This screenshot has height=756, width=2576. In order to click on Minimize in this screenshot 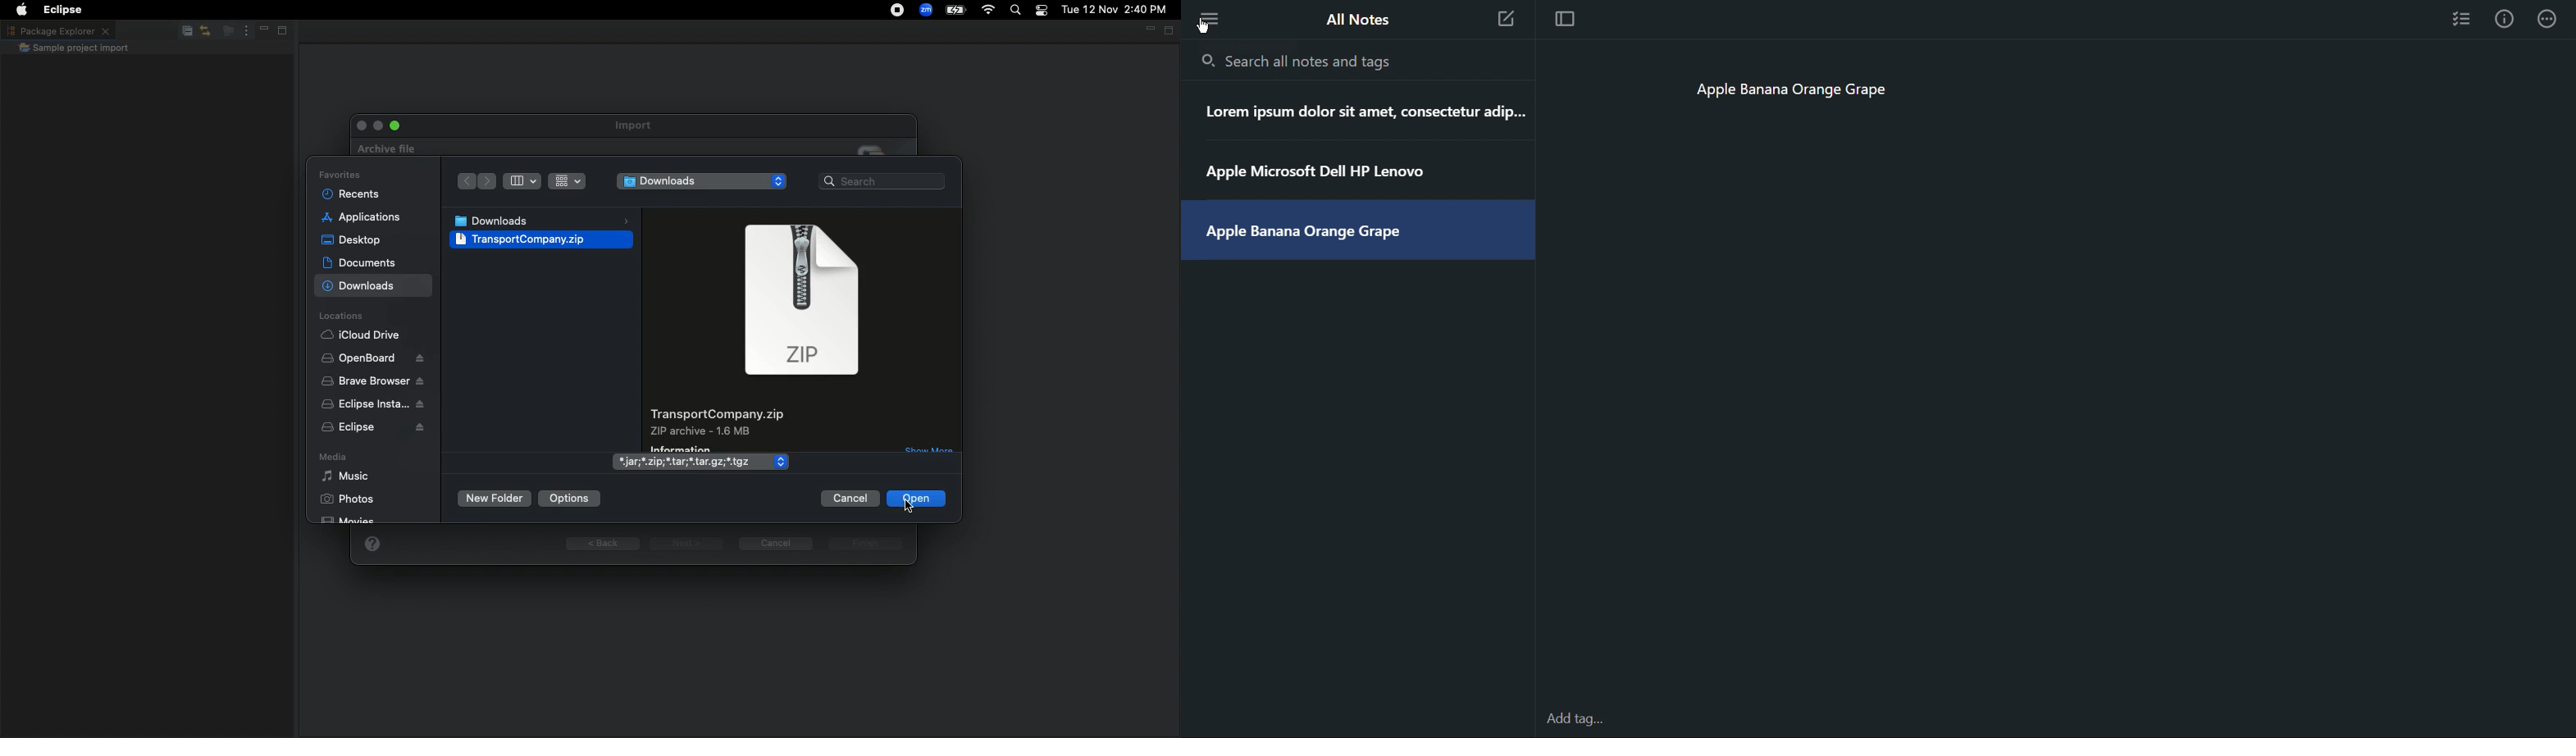, I will do `click(259, 32)`.